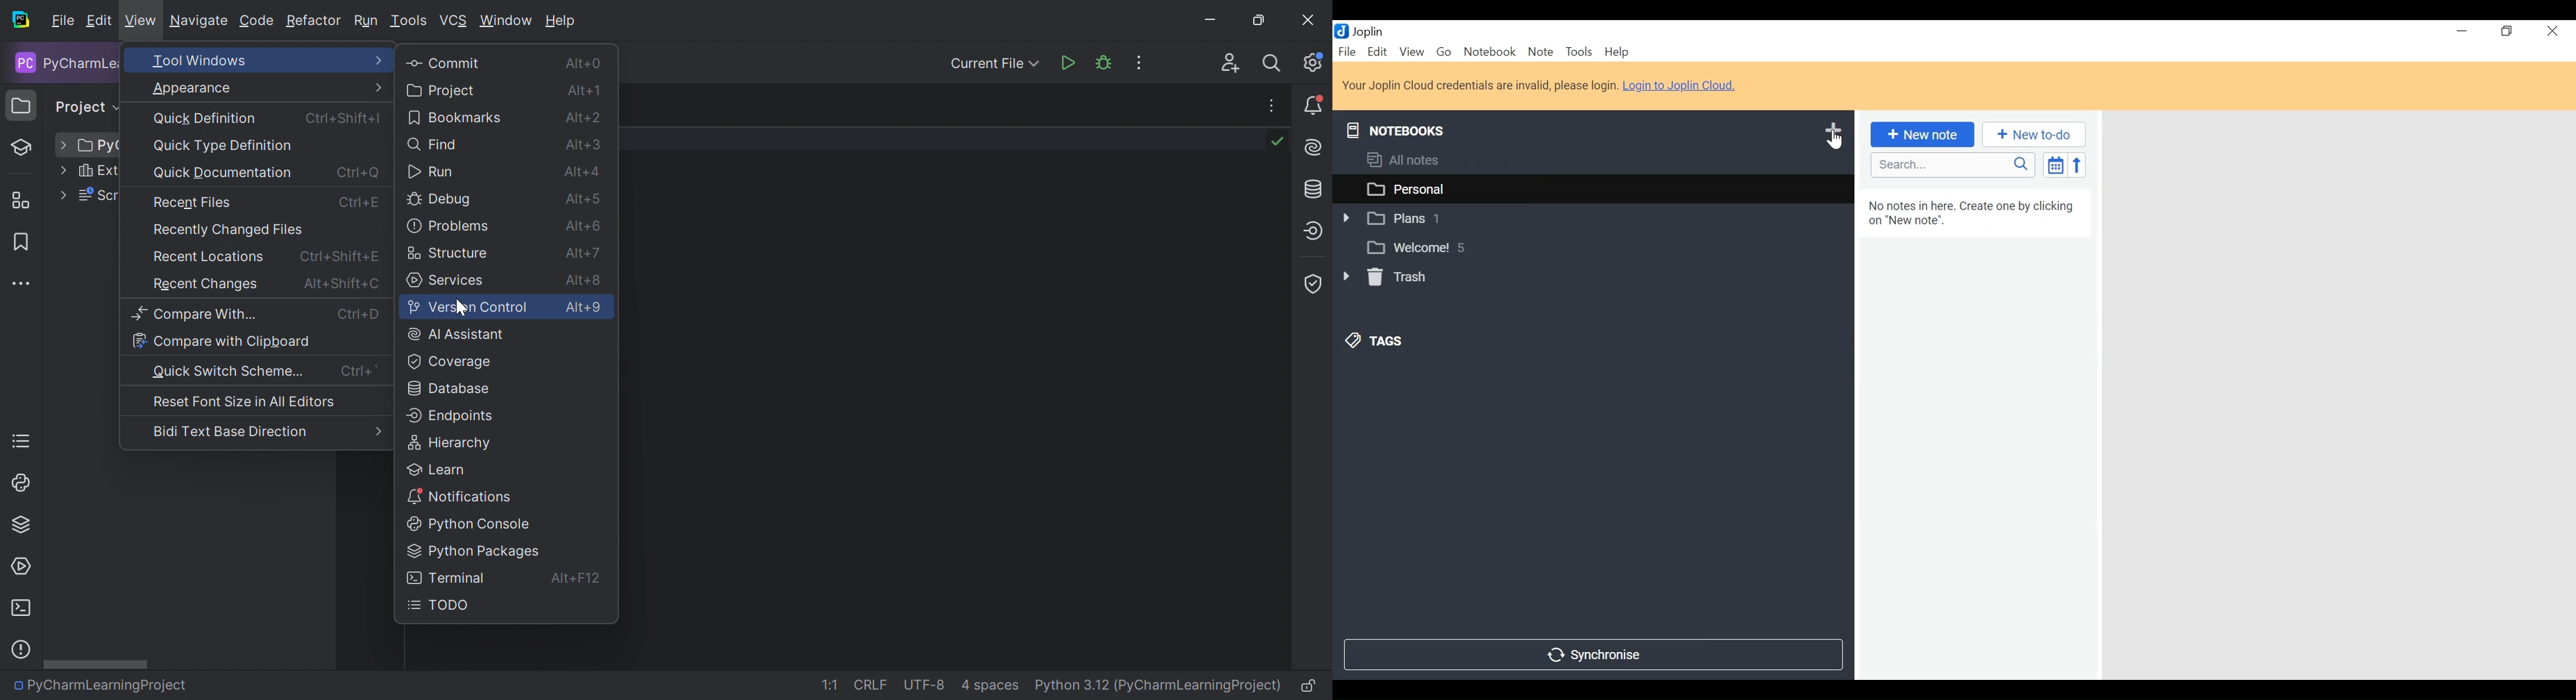 The height and width of the screenshot is (700, 2576). What do you see at coordinates (1399, 132) in the screenshot?
I see `Notebooks` at bounding box center [1399, 132].